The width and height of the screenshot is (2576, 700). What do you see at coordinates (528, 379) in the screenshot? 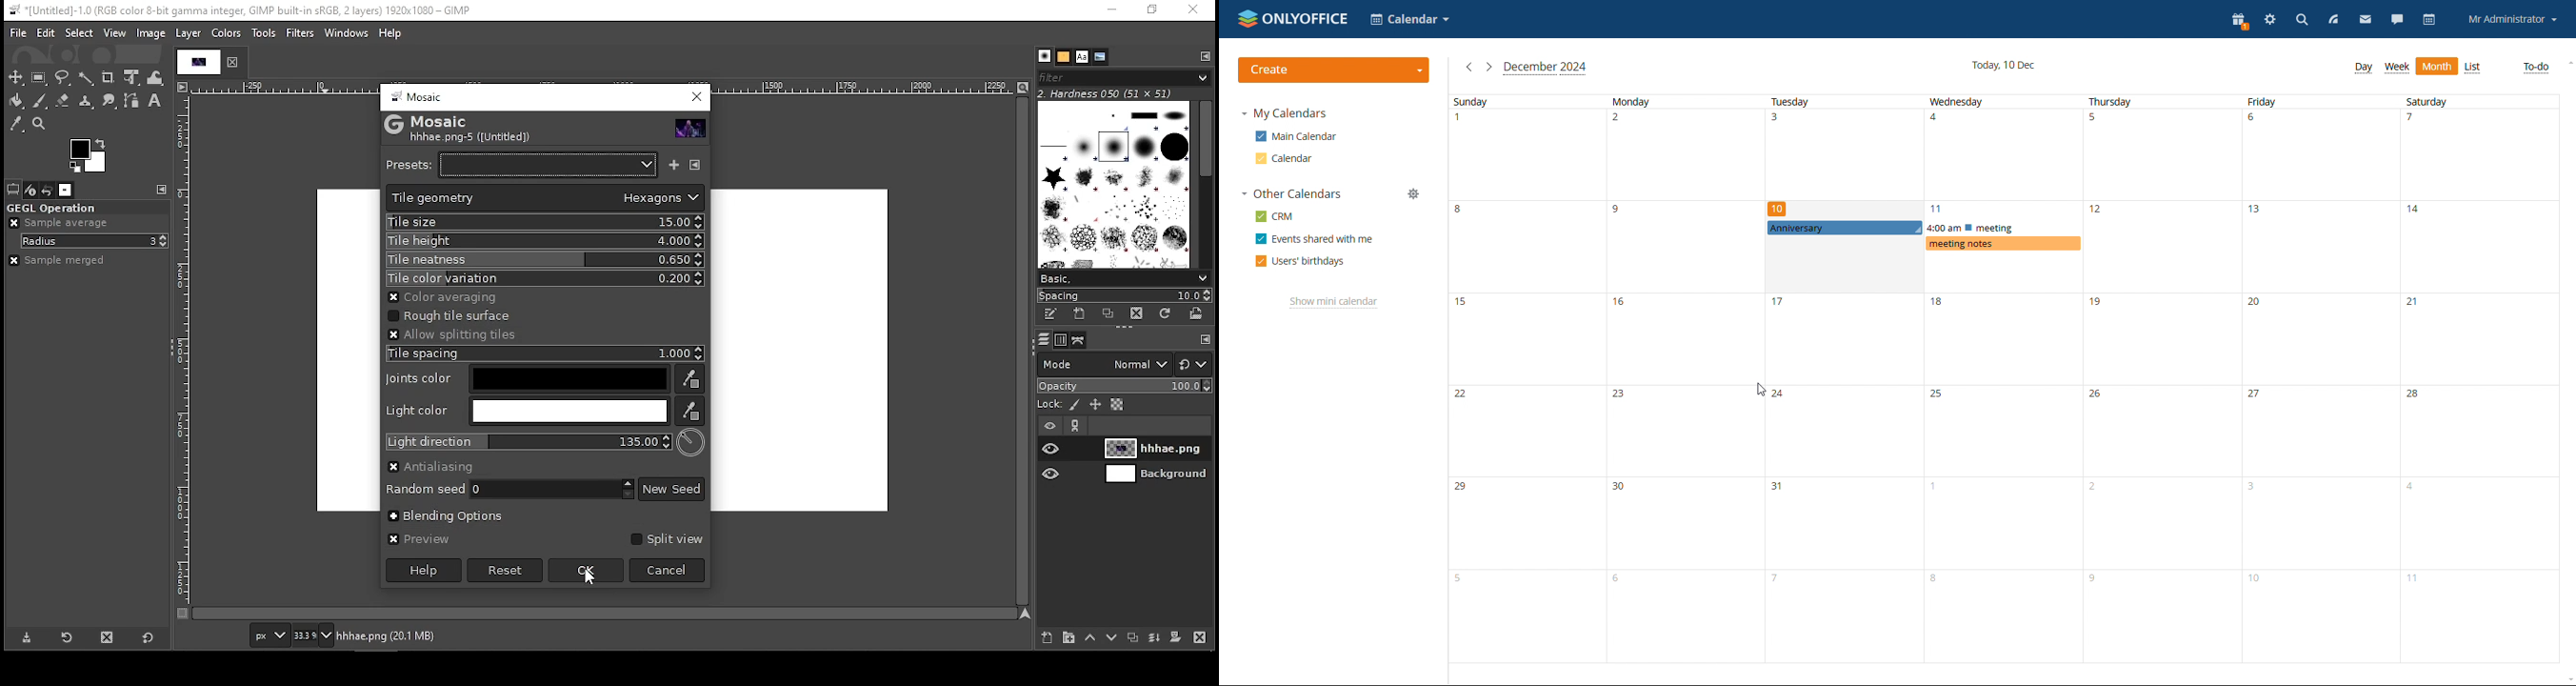
I see `joints color` at bounding box center [528, 379].